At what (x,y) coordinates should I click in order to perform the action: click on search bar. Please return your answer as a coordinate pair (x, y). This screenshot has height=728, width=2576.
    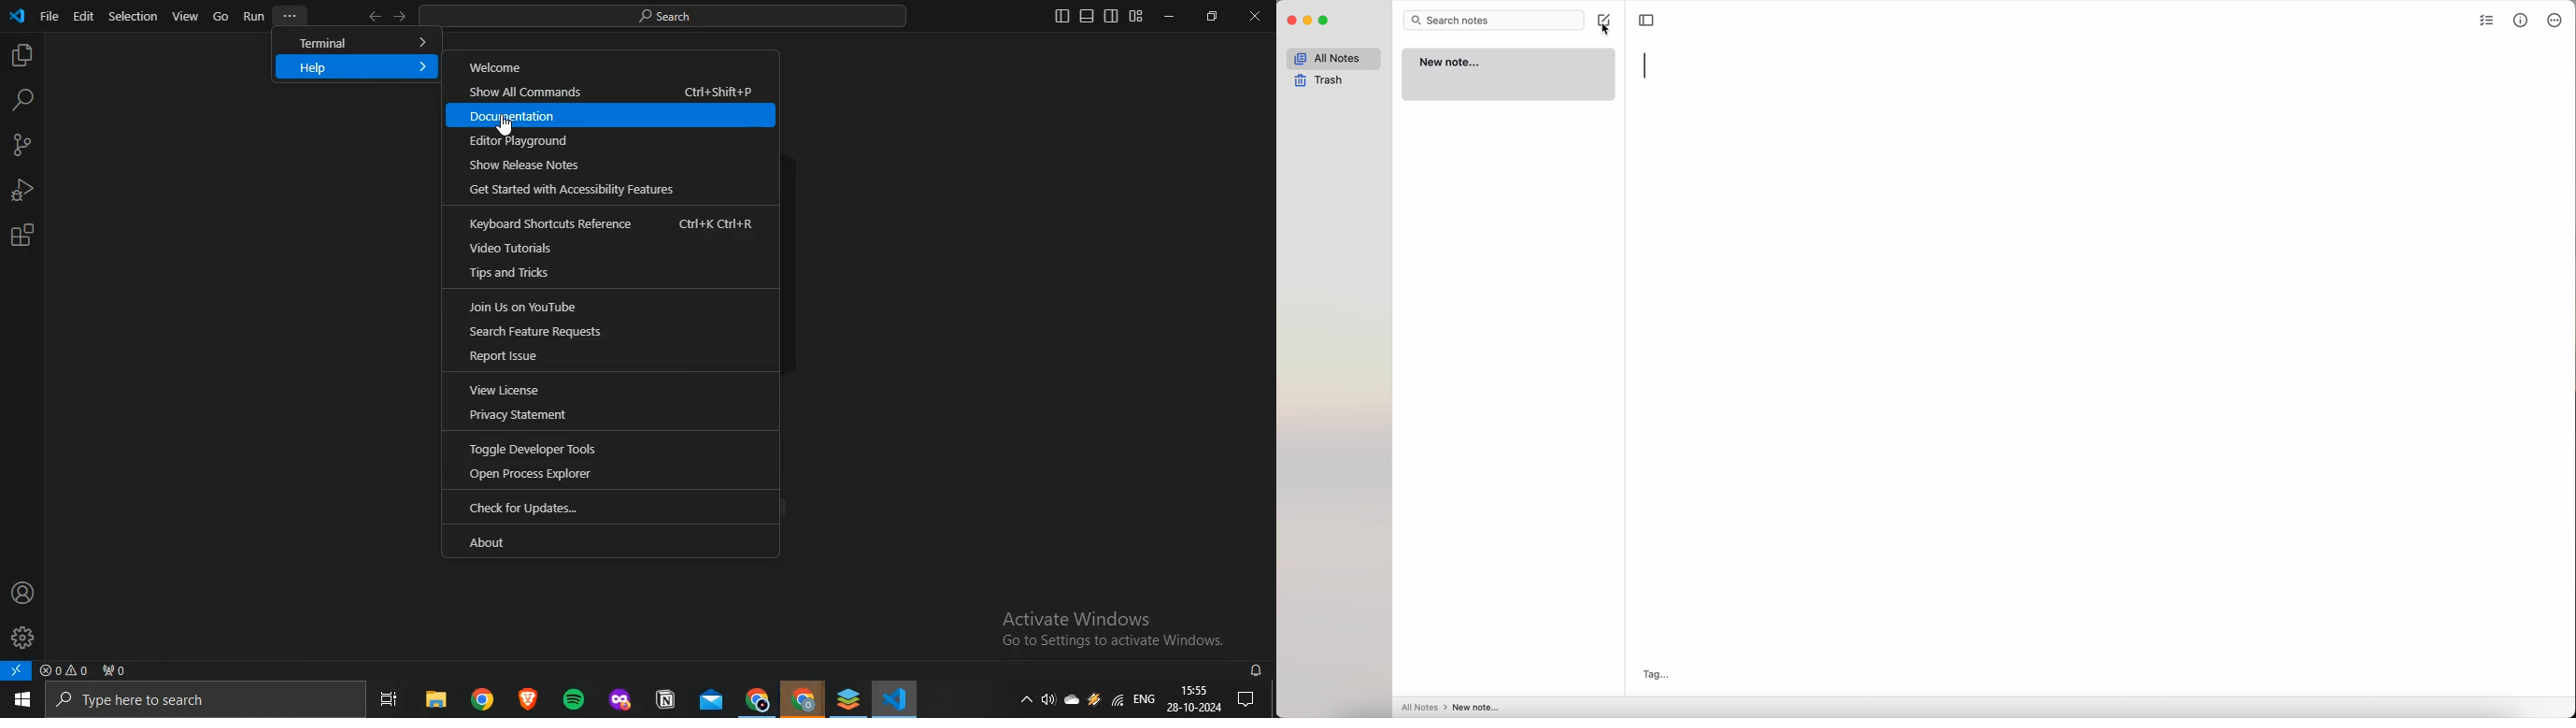
    Looking at the image, I should click on (199, 700).